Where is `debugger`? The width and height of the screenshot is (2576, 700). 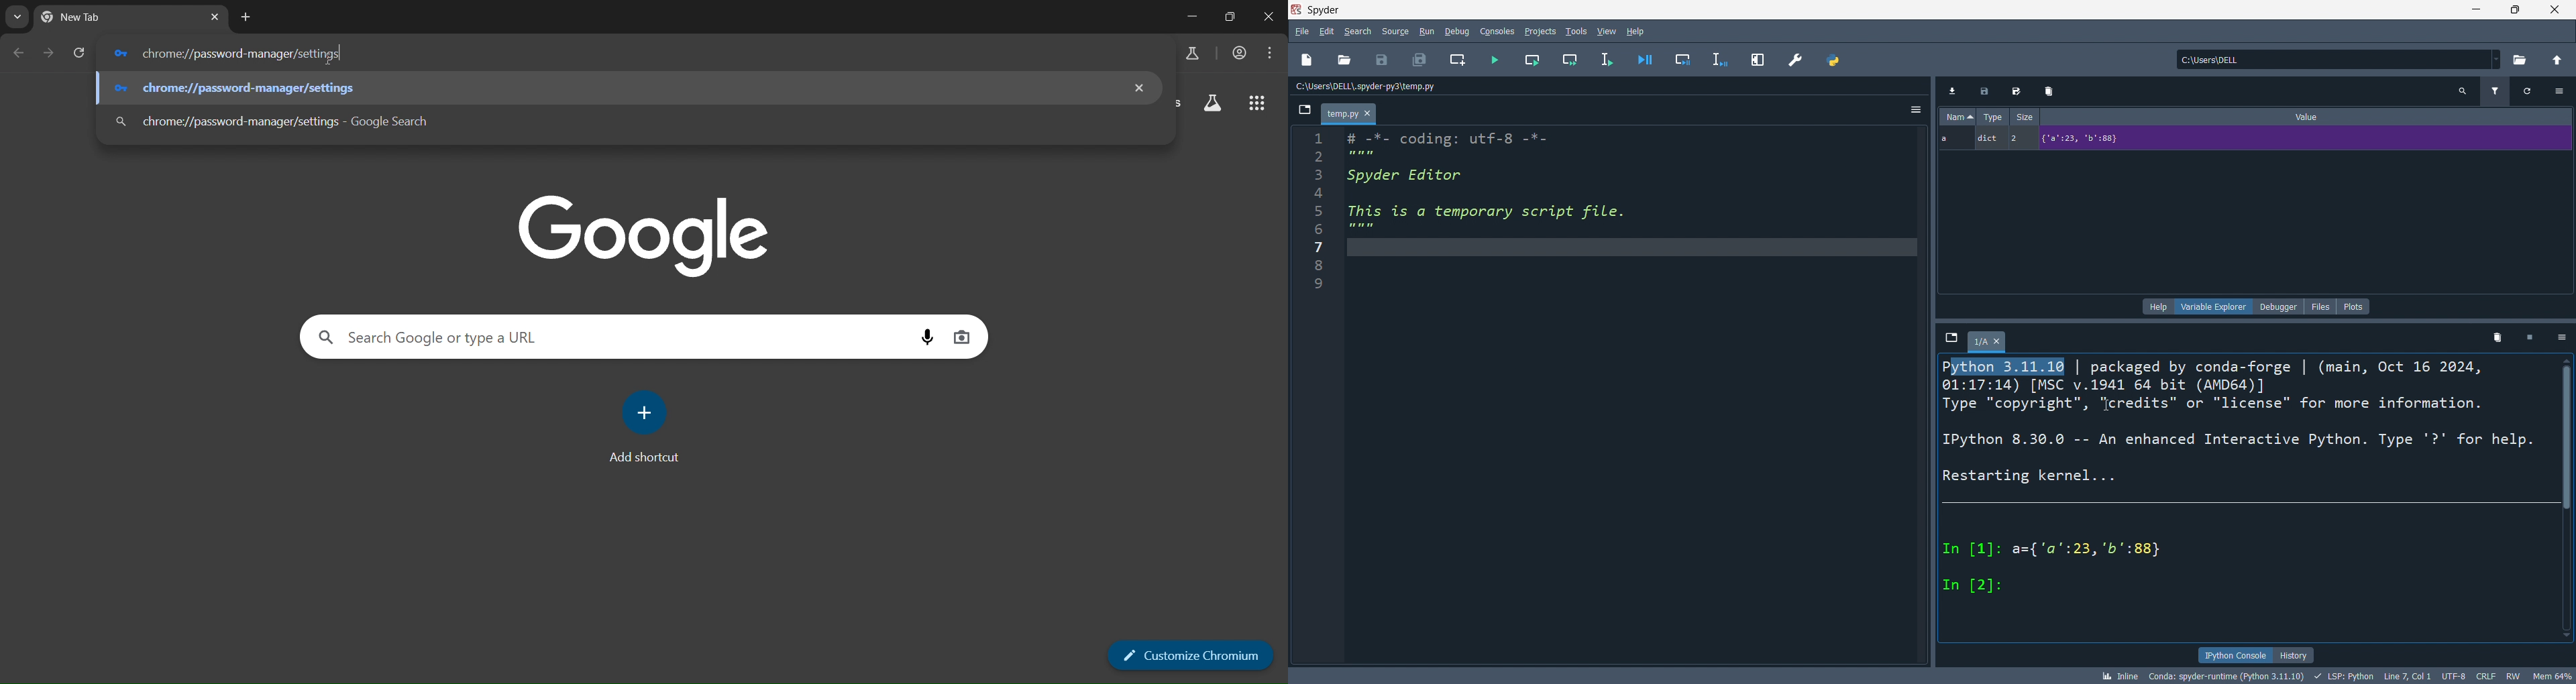
debugger is located at coordinates (2277, 306).